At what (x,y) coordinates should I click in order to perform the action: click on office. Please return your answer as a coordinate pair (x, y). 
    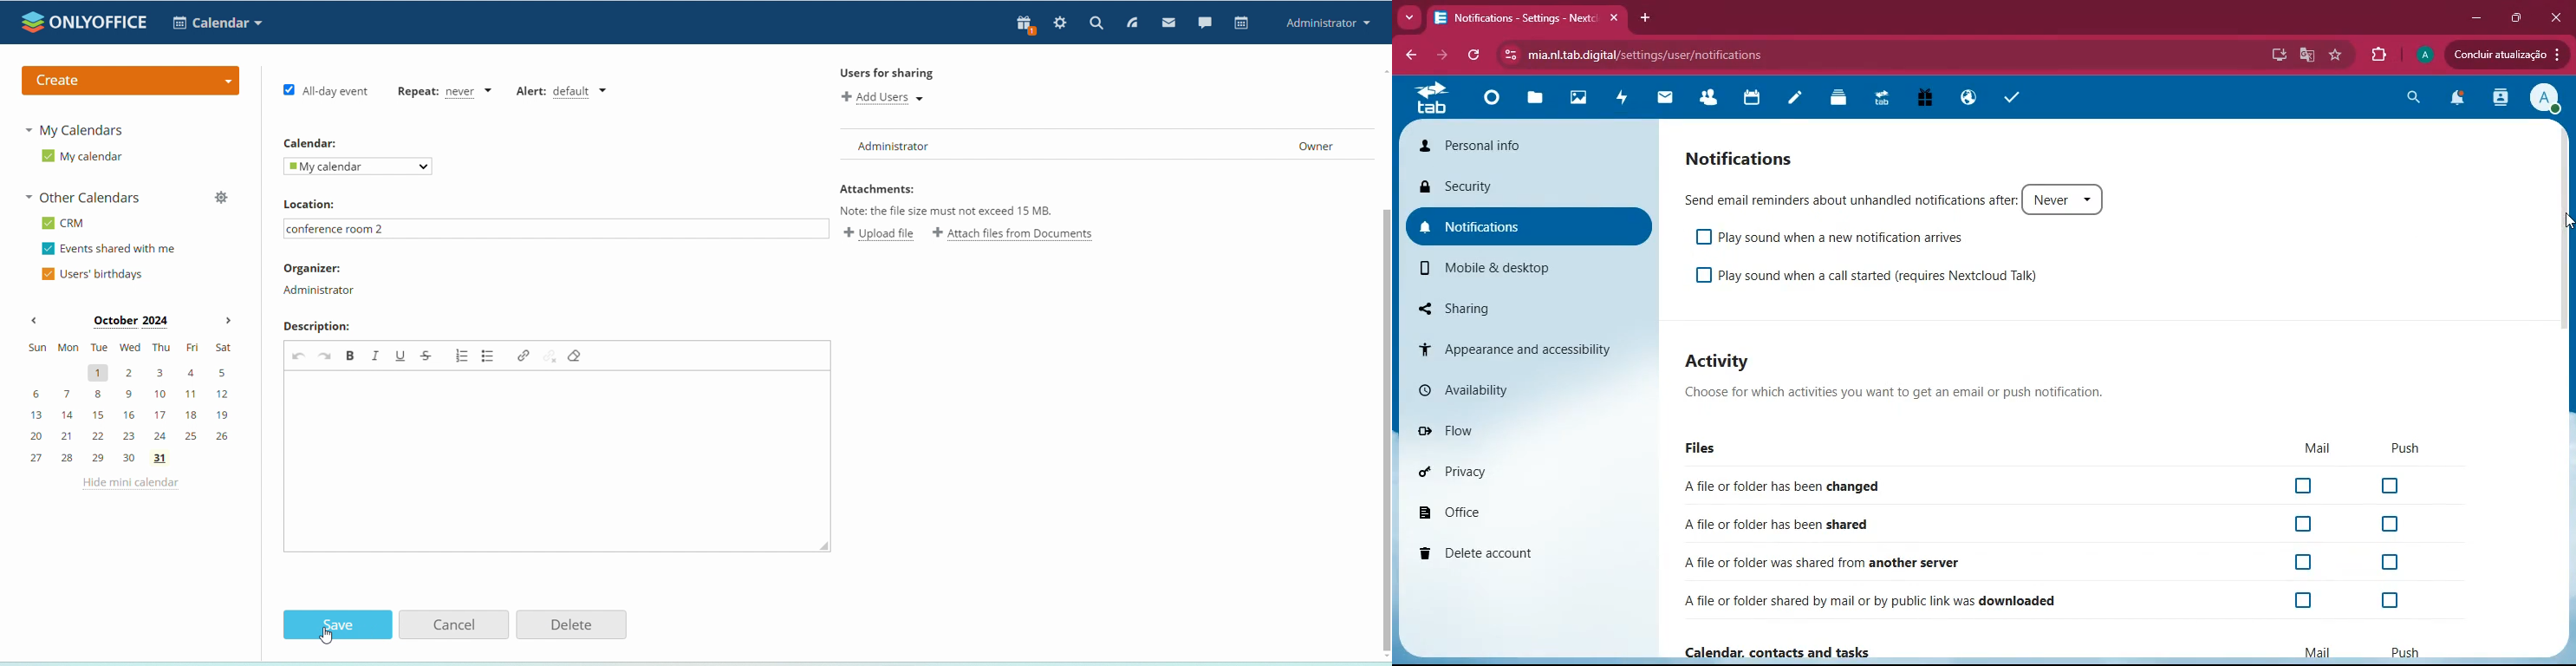
    Looking at the image, I should click on (1506, 512).